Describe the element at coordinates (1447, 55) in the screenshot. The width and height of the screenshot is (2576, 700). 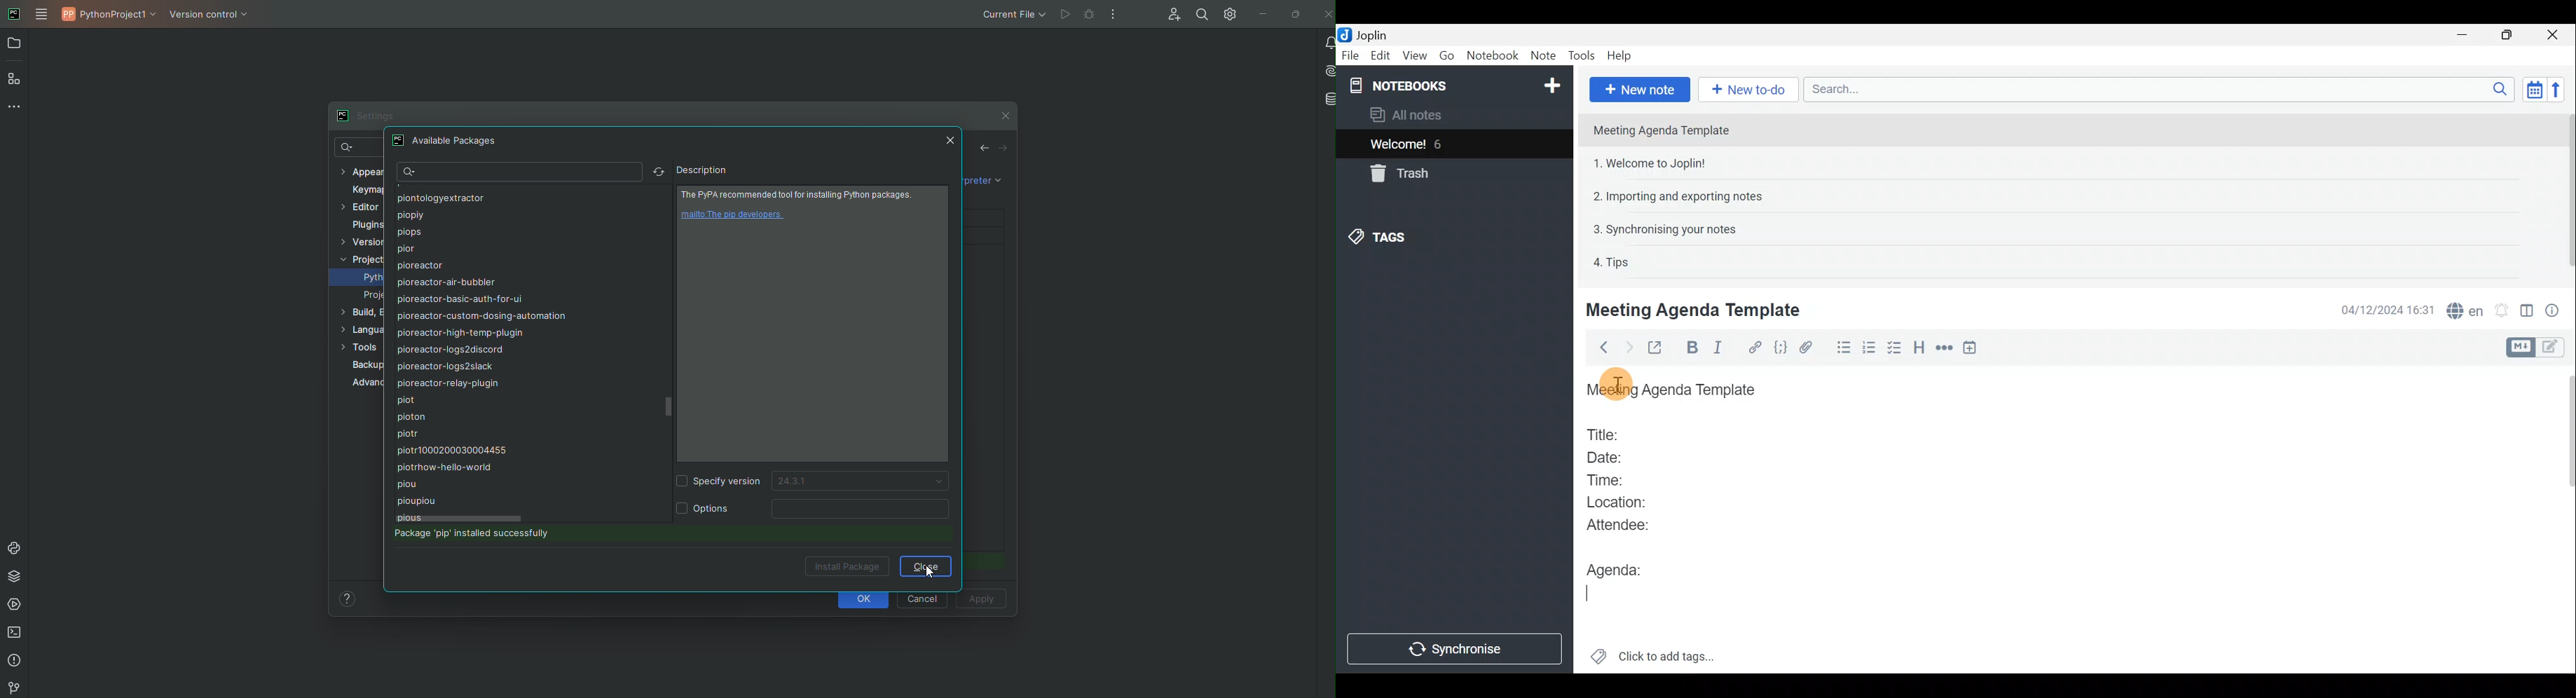
I see `Go` at that location.